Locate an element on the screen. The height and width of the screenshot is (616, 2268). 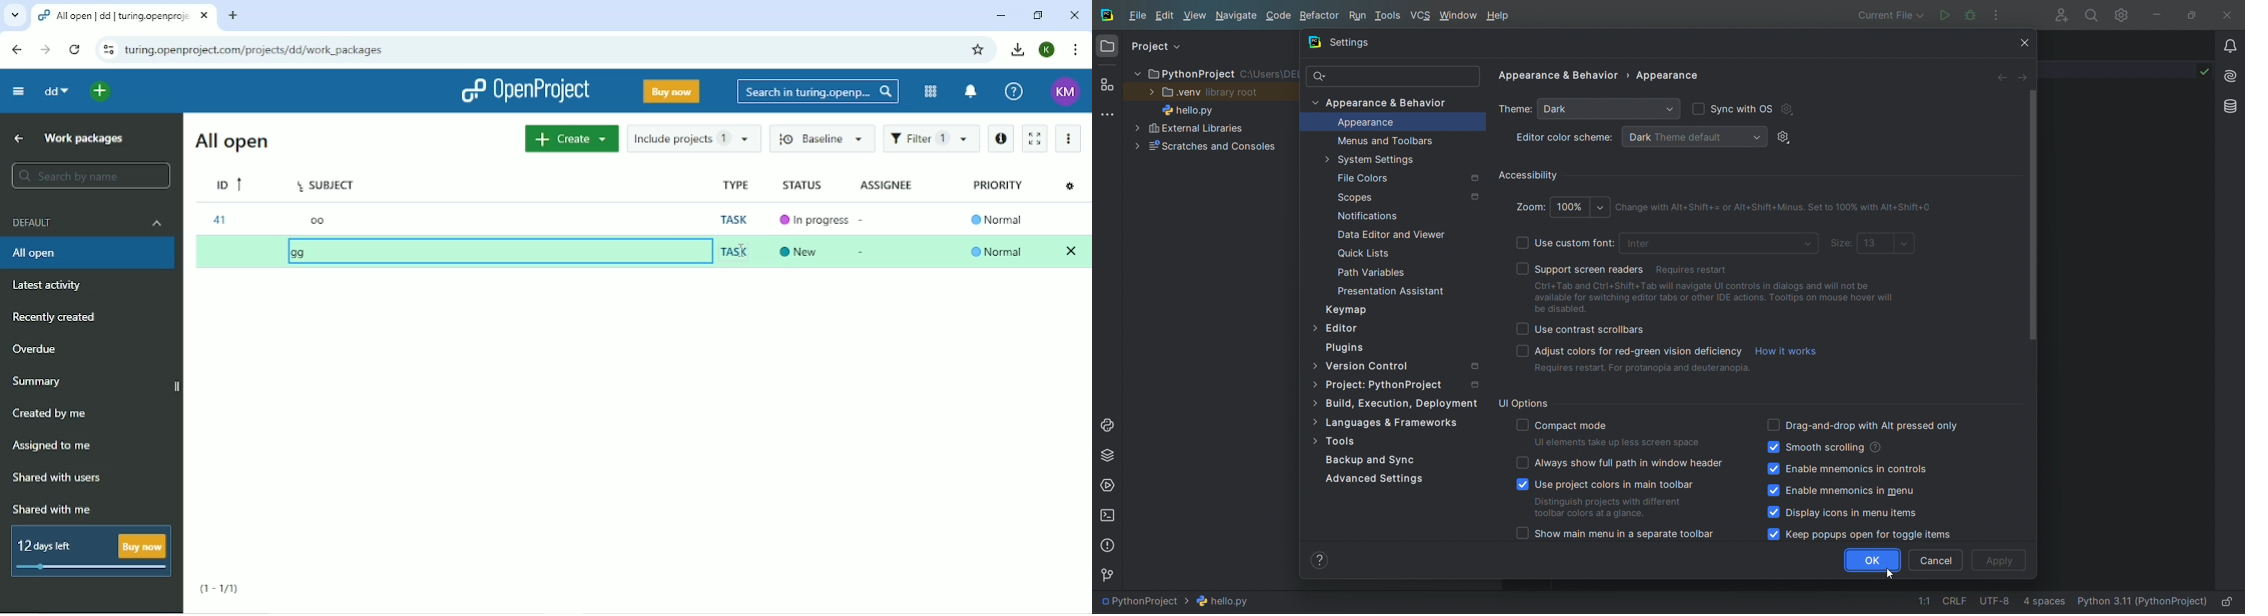
View site information is located at coordinates (108, 51).